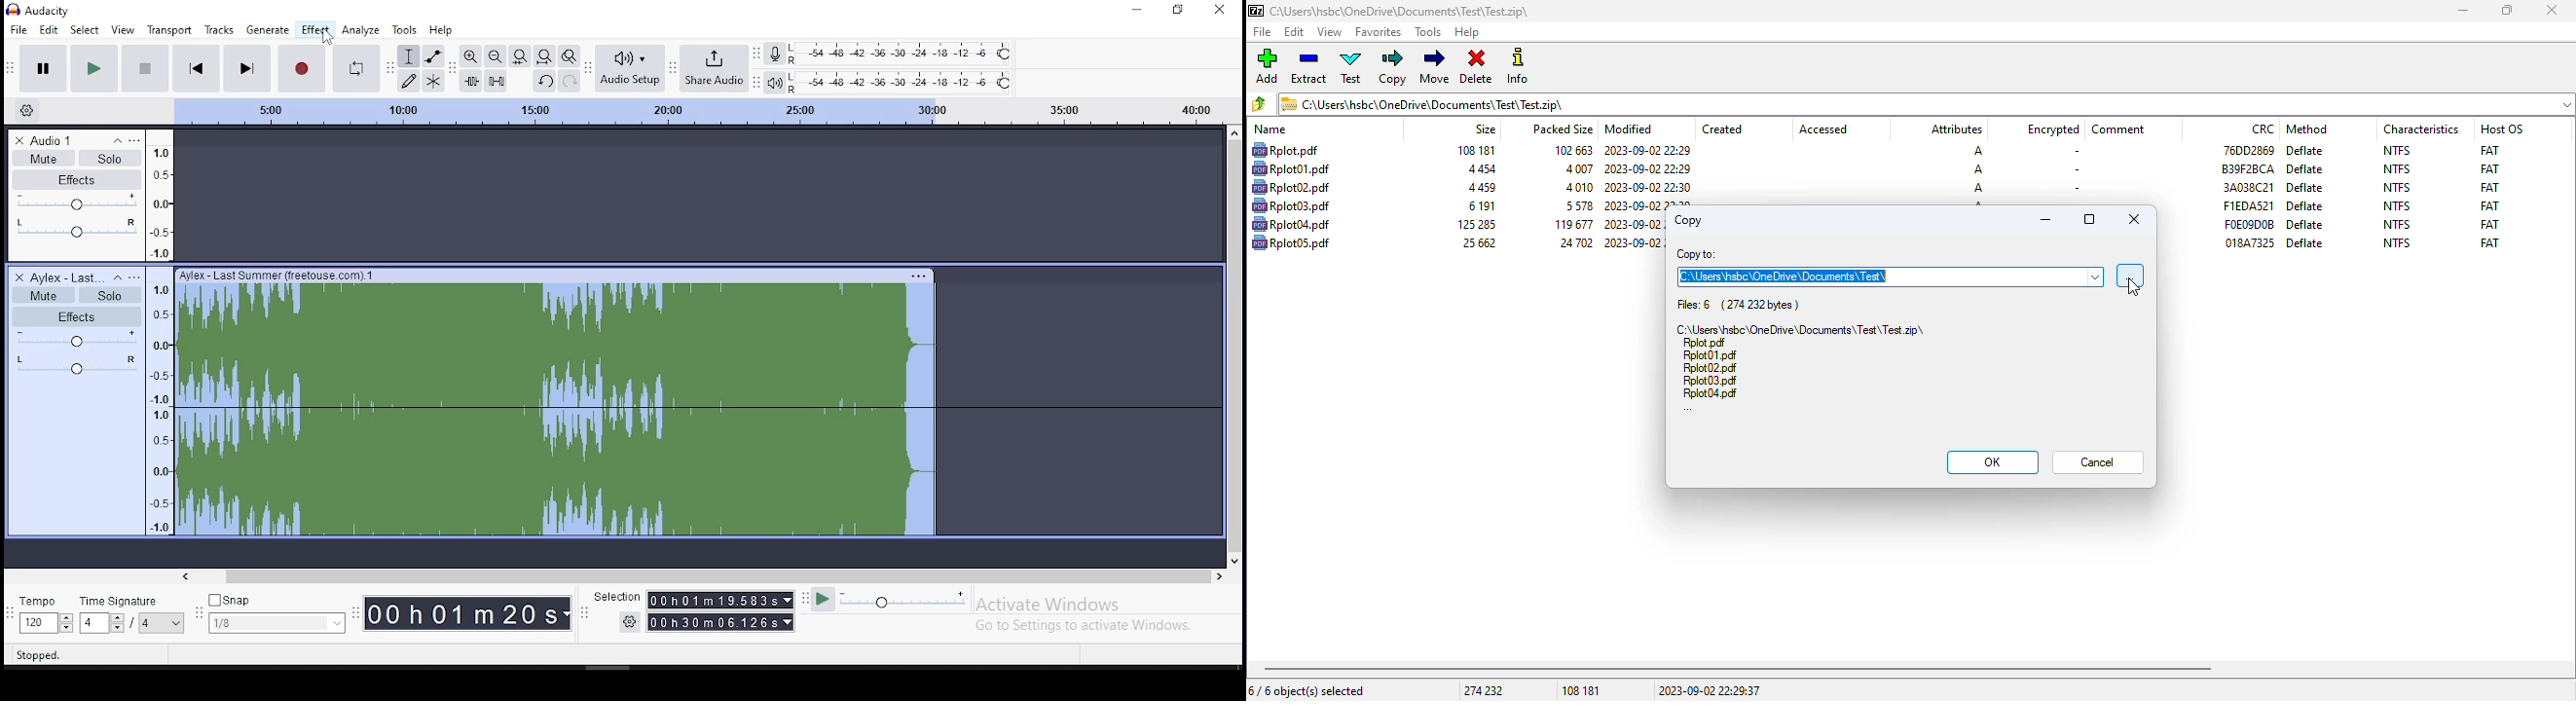 The image size is (2576, 728). Describe the element at coordinates (1649, 203) in the screenshot. I see `modified date & time` at that location.